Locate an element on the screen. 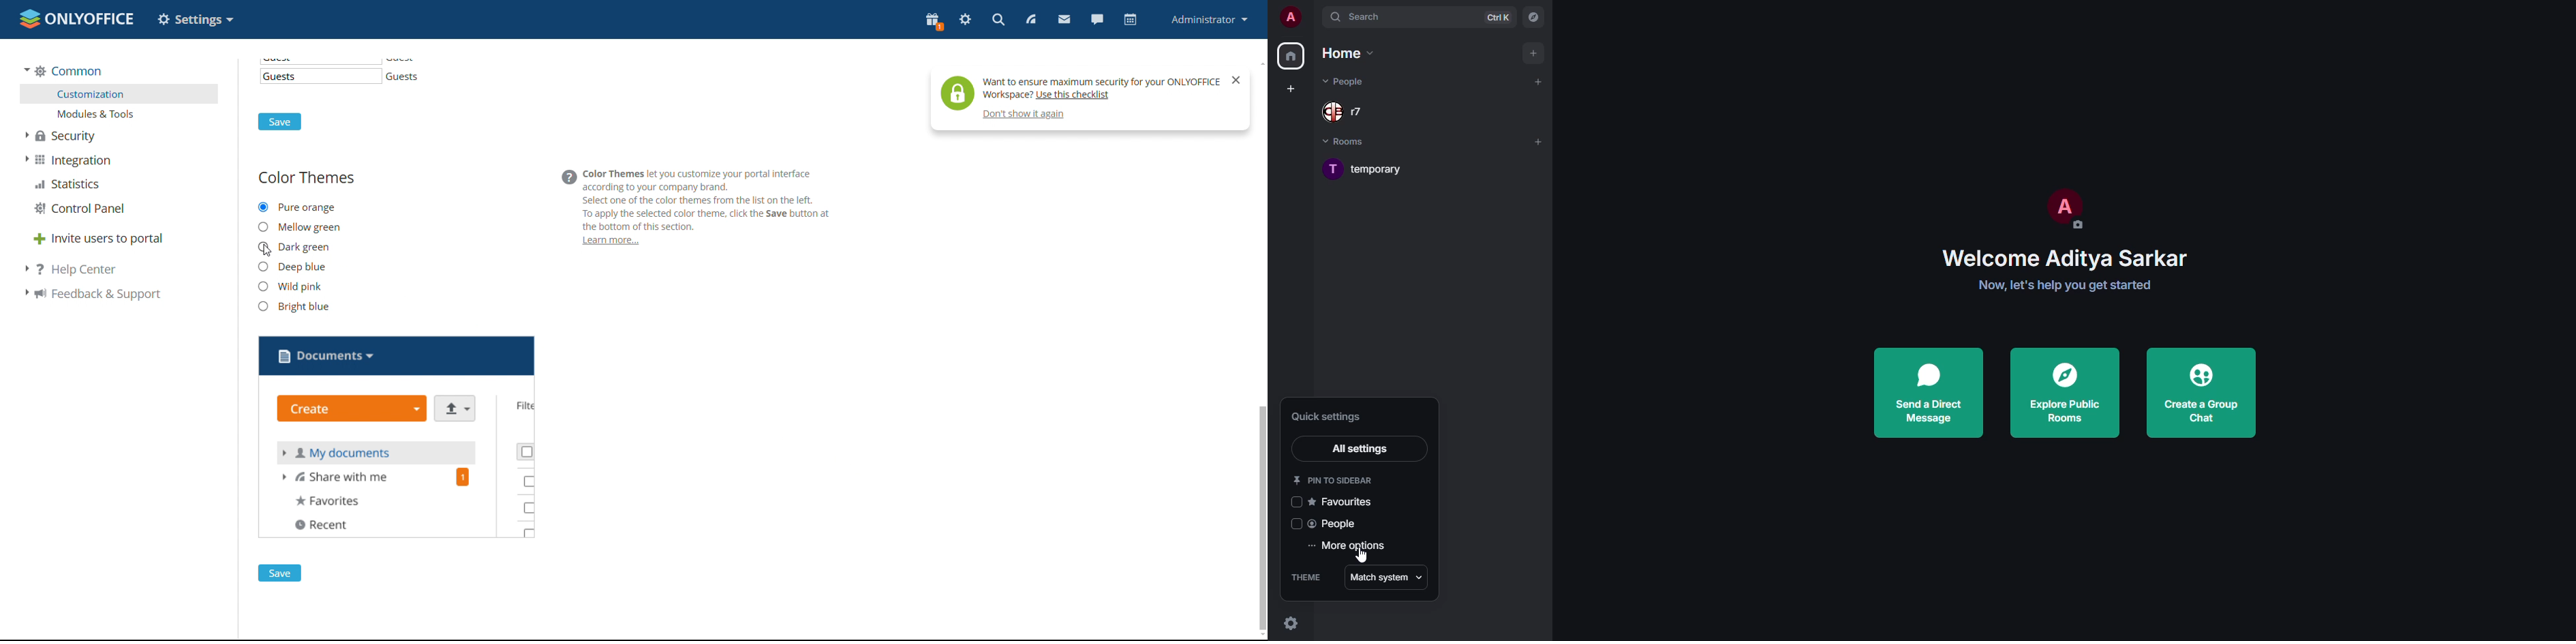 This screenshot has height=644, width=2576. feedback support is located at coordinates (90, 295).